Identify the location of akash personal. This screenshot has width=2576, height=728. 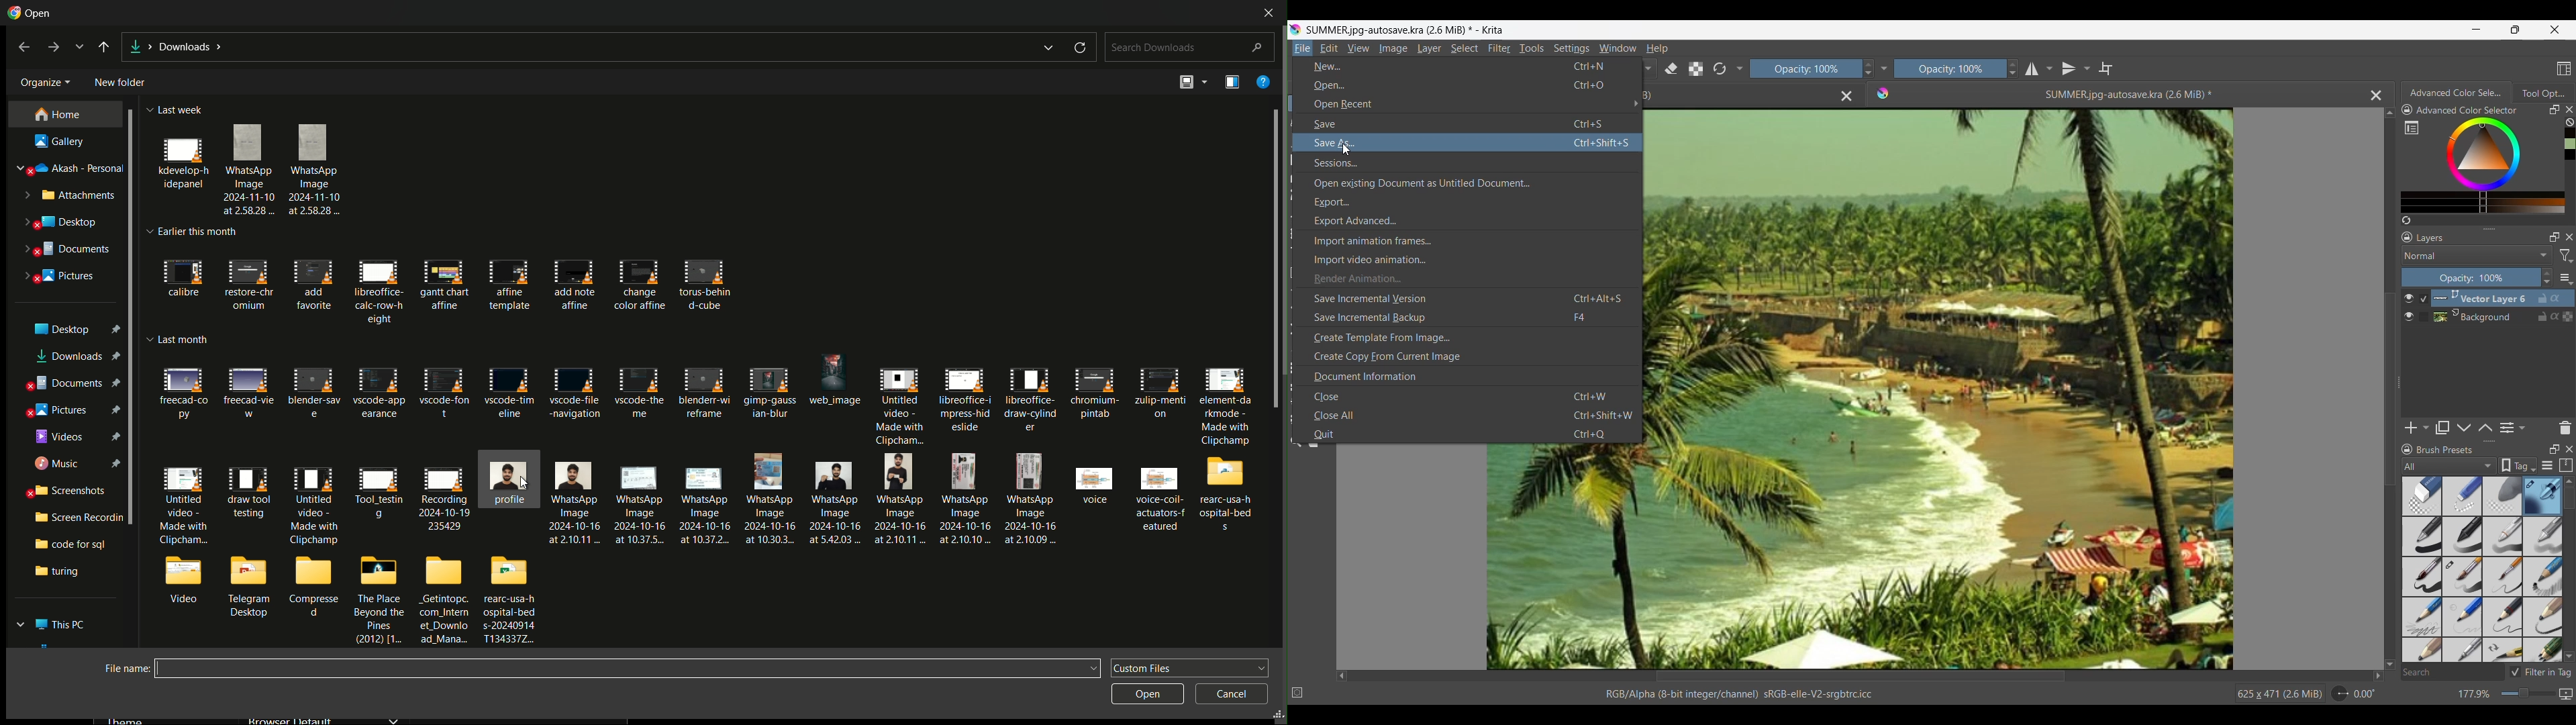
(70, 169).